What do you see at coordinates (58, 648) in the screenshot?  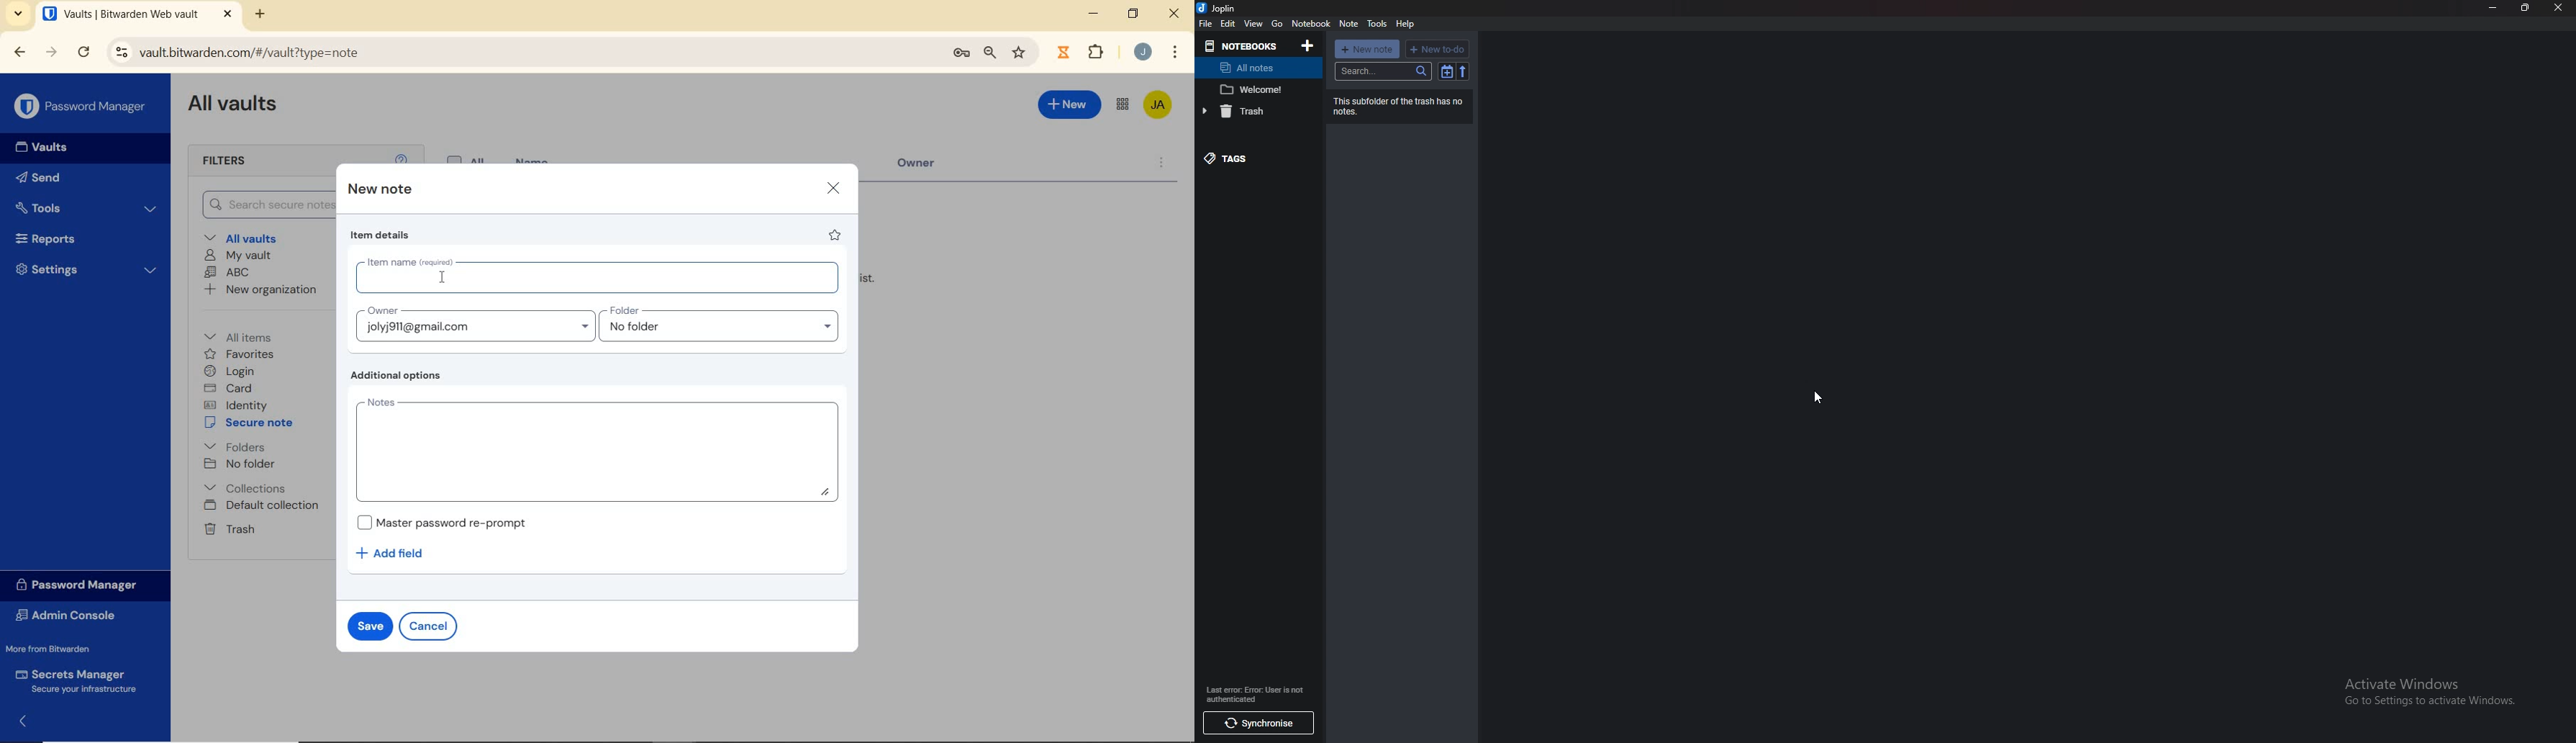 I see `More from Bitwarden` at bounding box center [58, 648].